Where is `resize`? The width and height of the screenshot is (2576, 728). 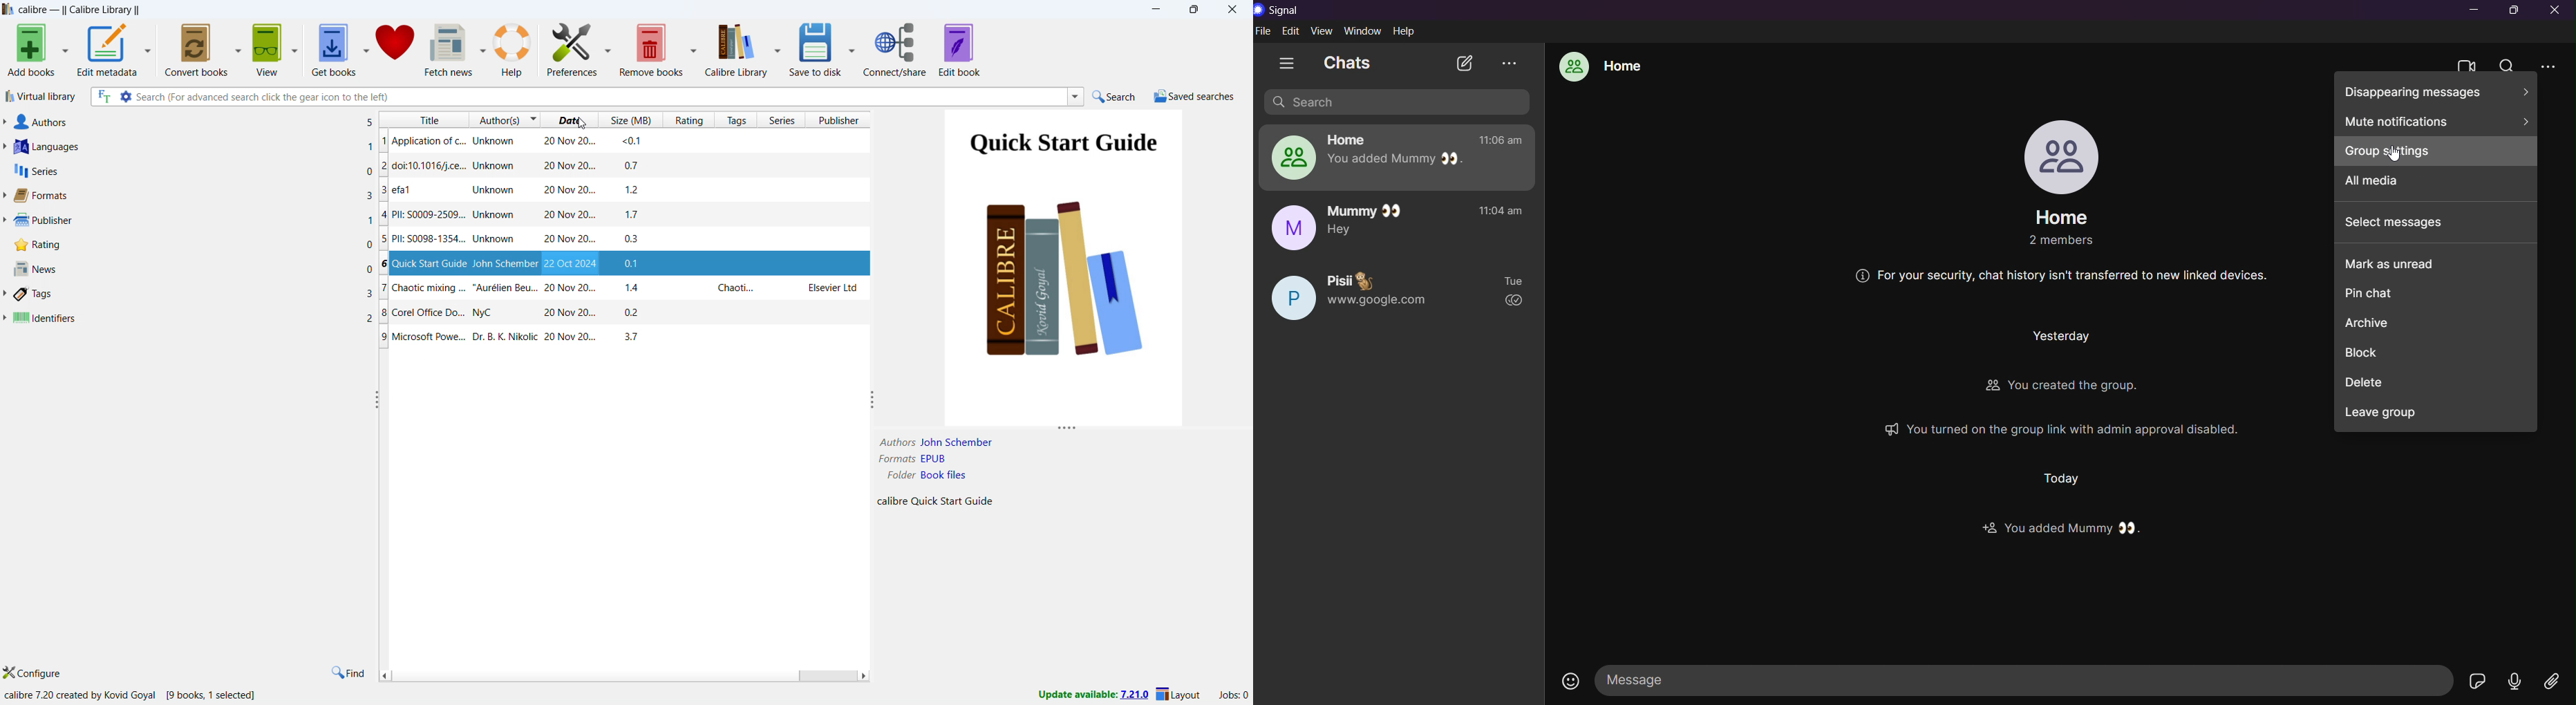
resize is located at coordinates (1069, 429).